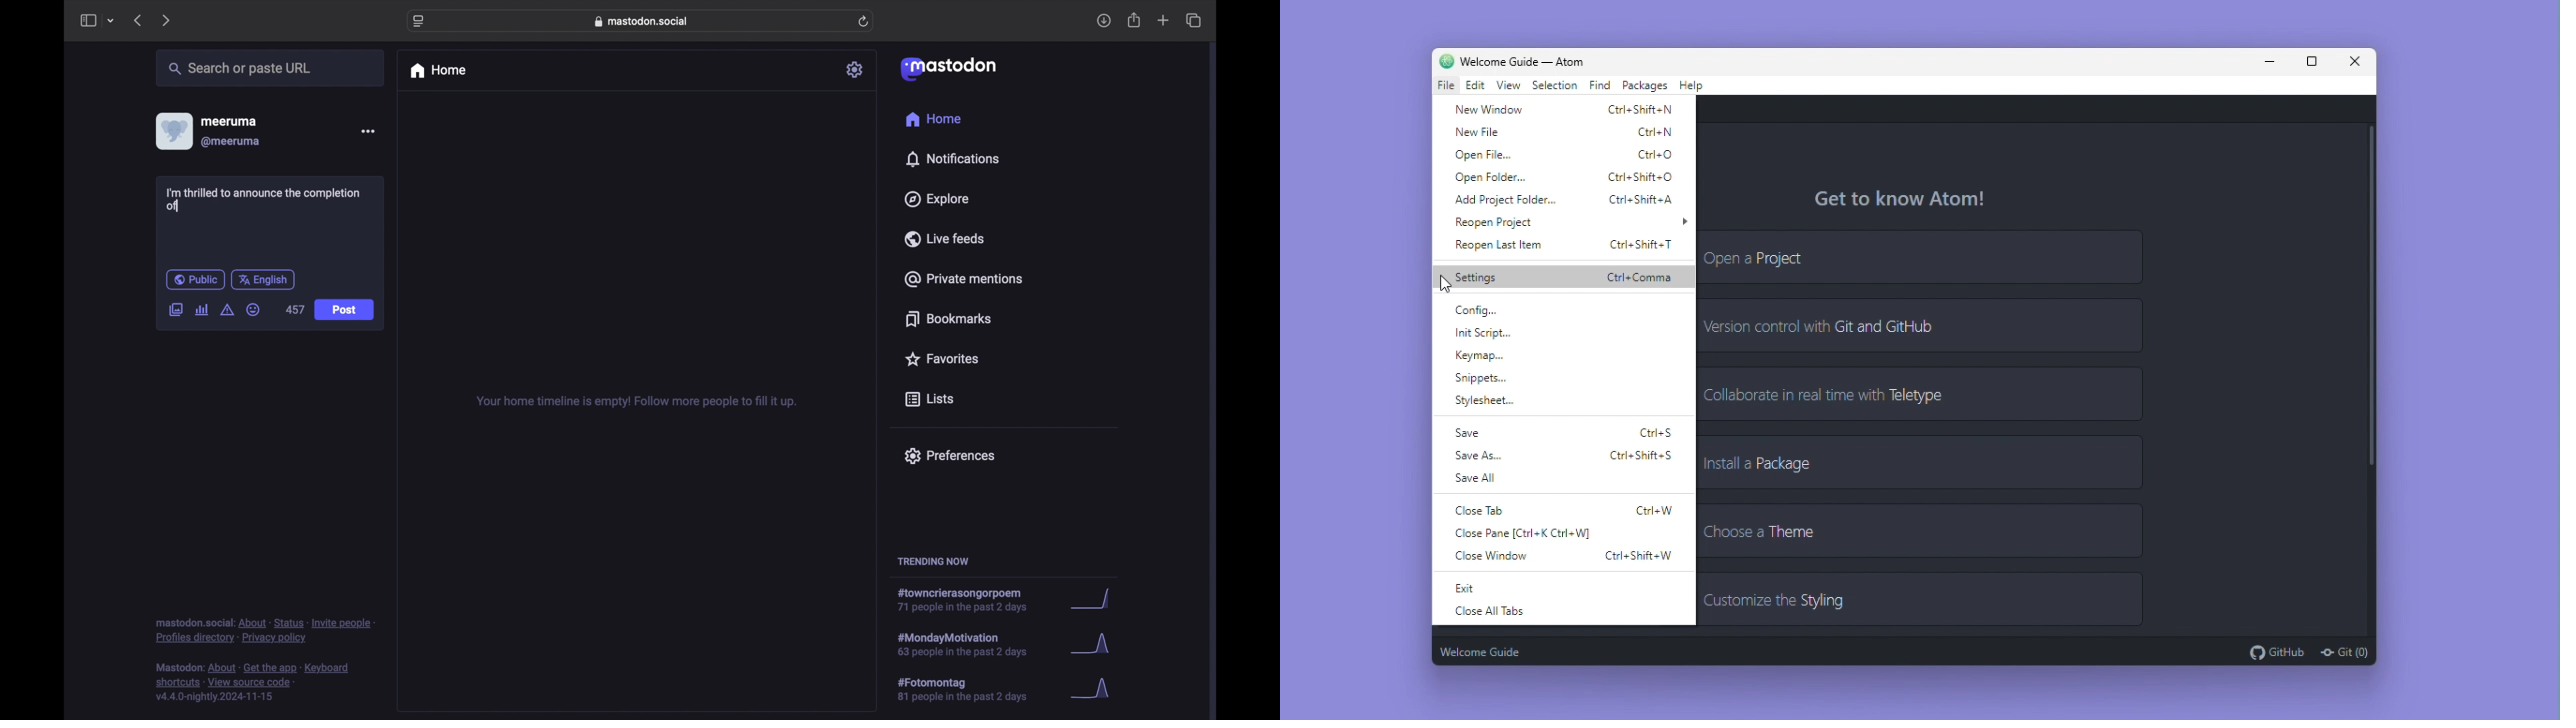  I want to click on more options, so click(367, 131).